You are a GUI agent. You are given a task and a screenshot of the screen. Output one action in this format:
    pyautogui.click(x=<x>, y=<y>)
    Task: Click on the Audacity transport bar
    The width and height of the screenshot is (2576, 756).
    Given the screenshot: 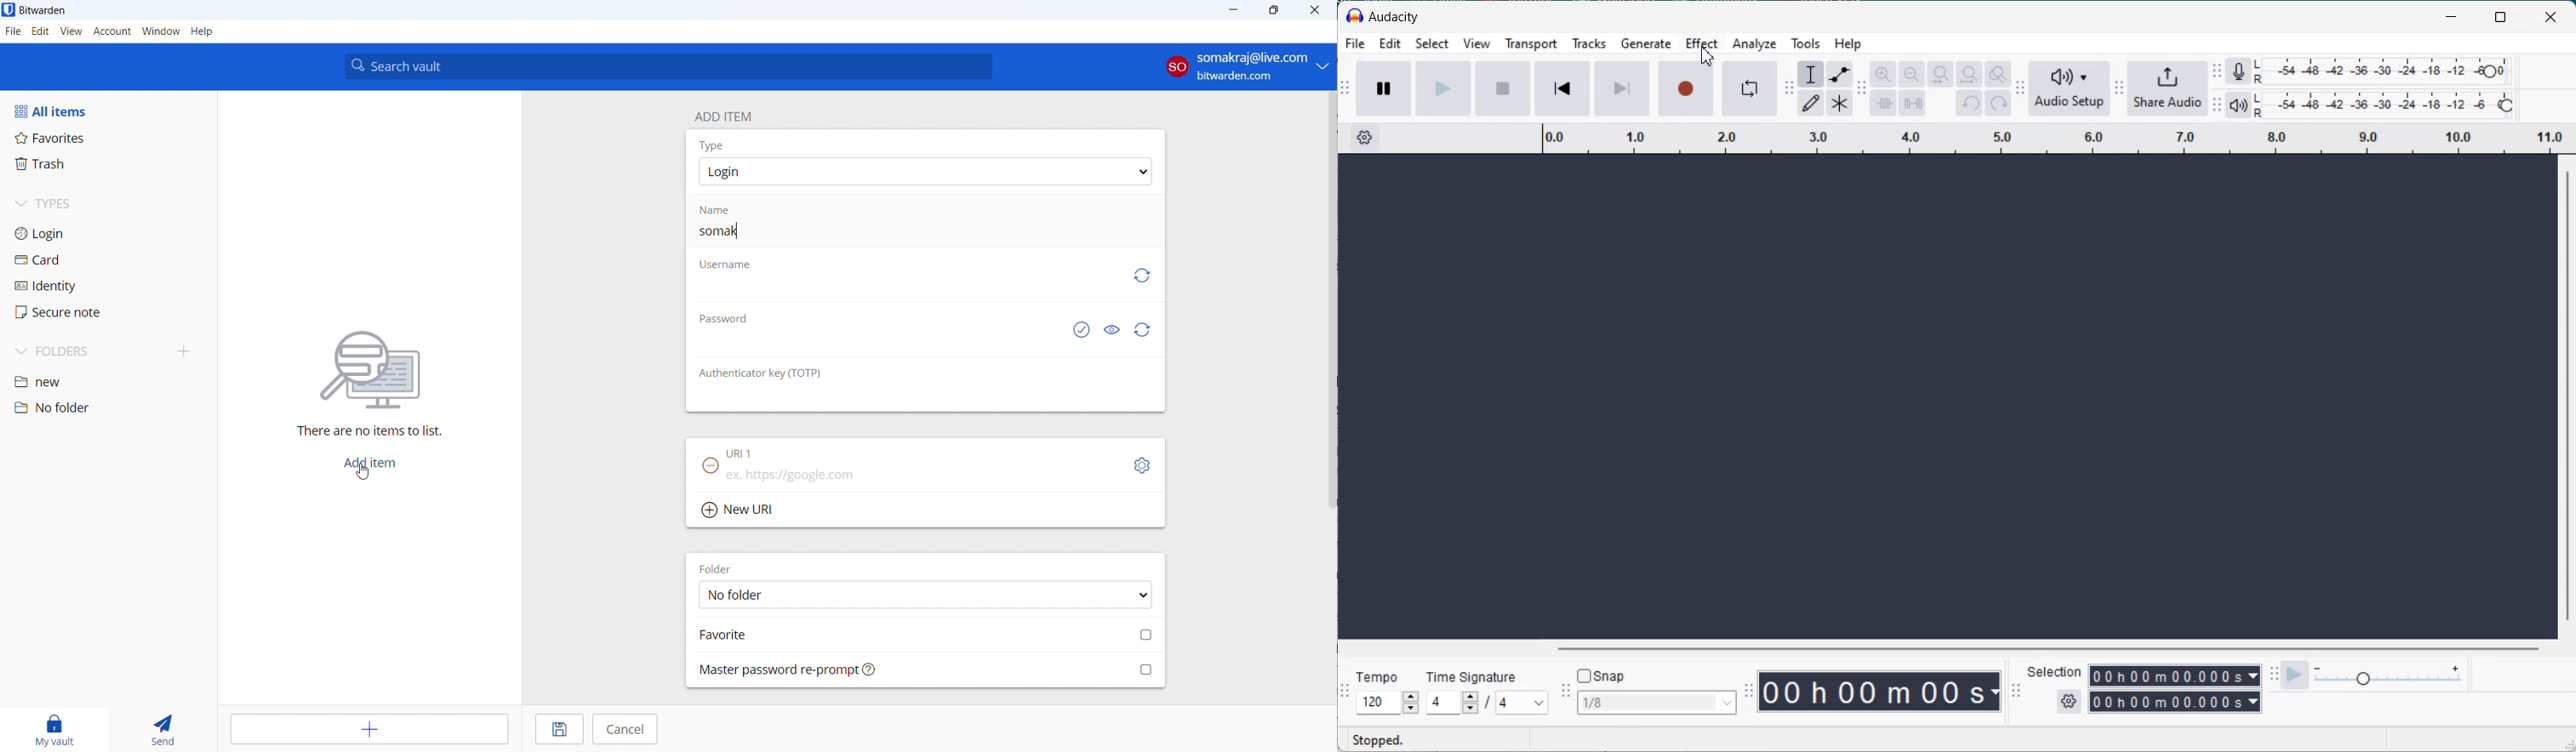 What is the action you would take?
    pyautogui.click(x=1345, y=89)
    